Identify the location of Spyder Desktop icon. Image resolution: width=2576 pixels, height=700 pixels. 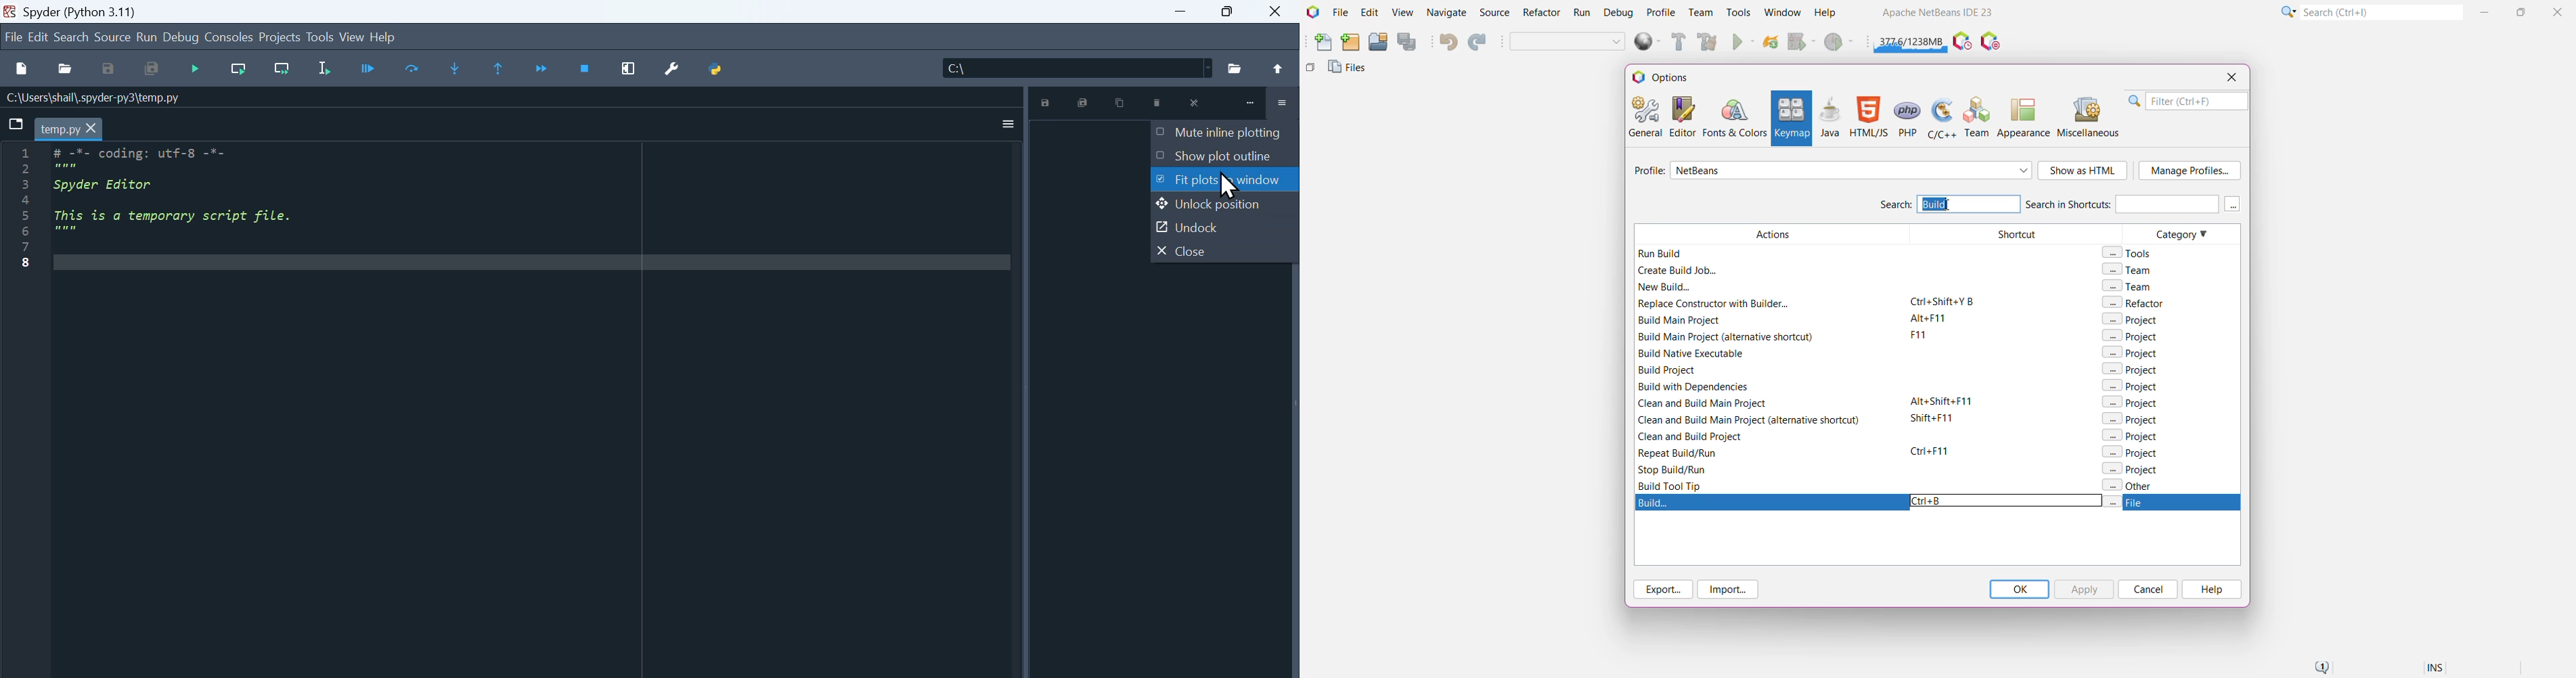
(11, 12).